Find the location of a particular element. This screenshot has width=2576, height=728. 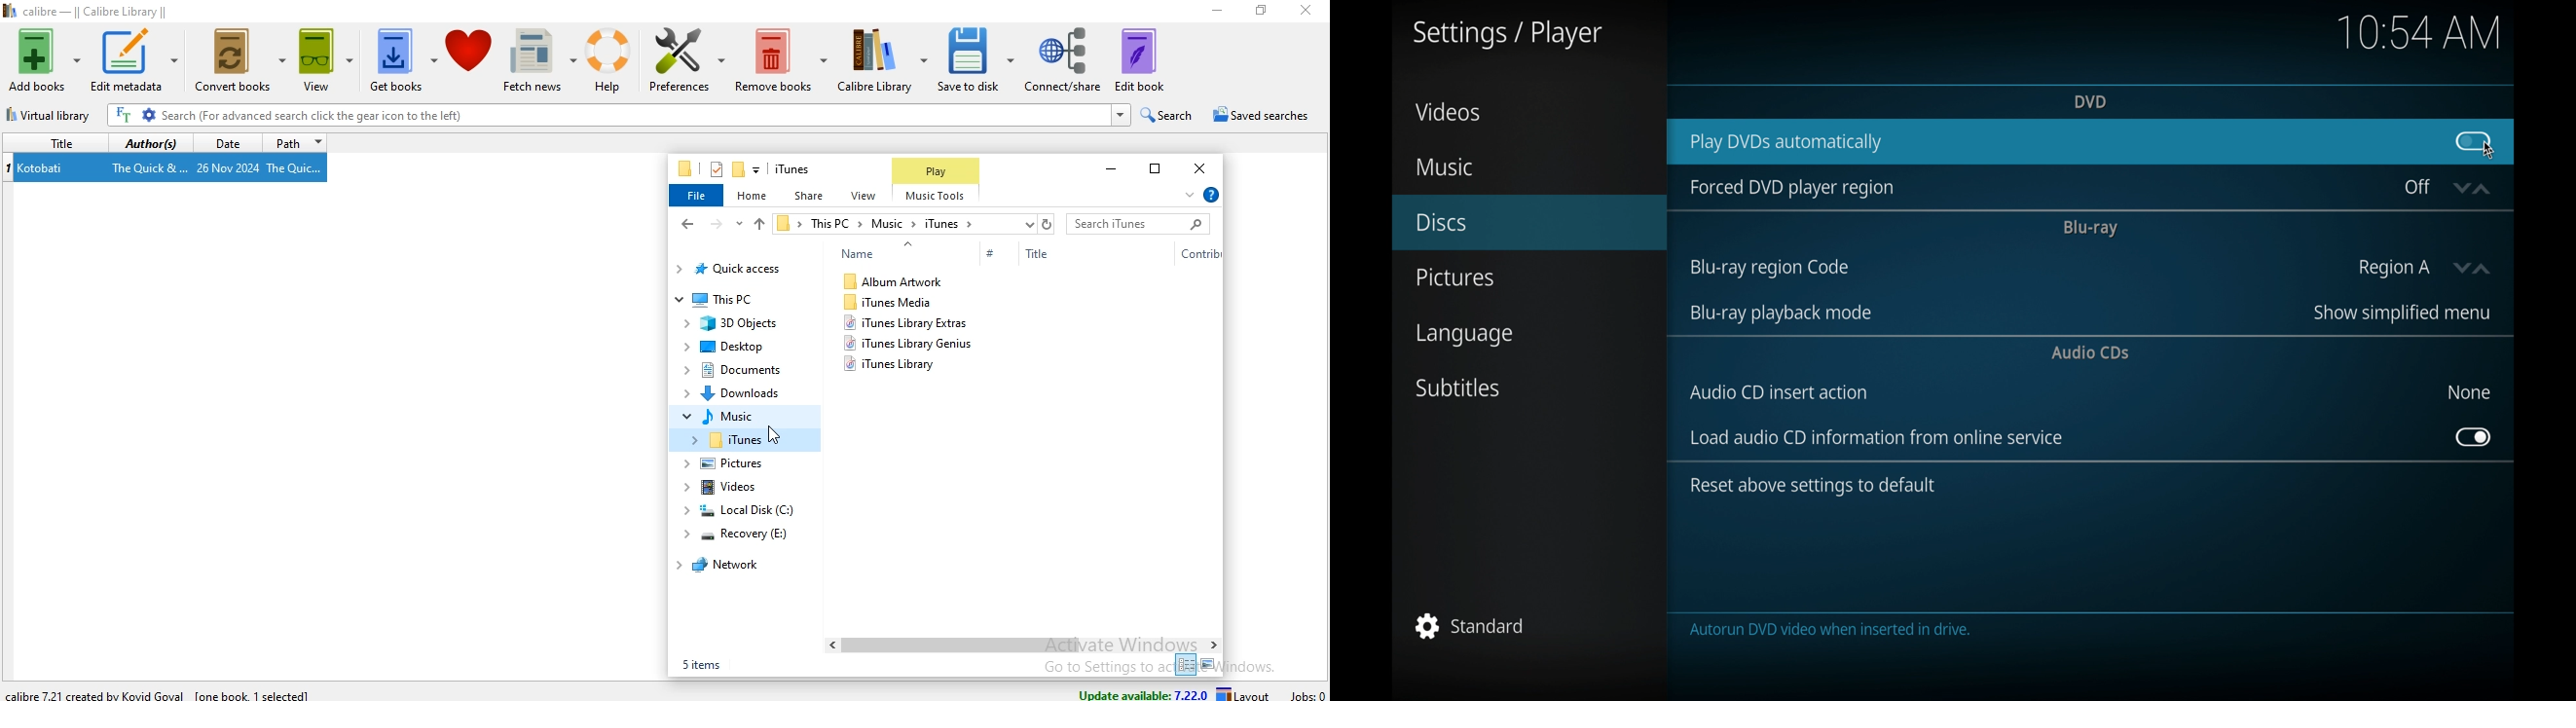

forced dvd player region is located at coordinates (1791, 188).